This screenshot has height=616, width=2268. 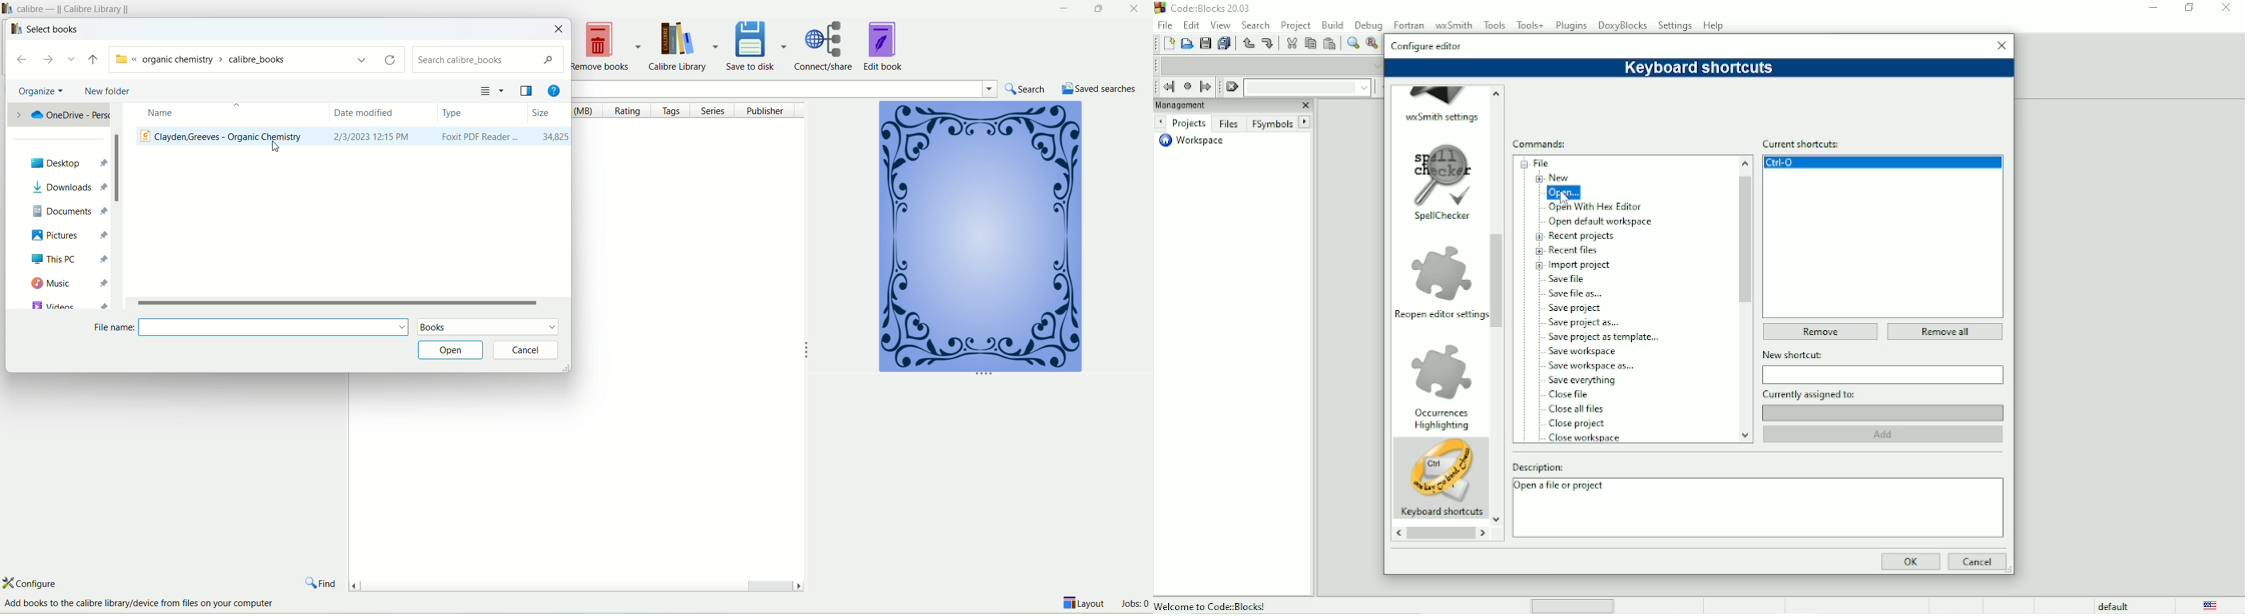 I want to click on Up, so click(x=1743, y=162).